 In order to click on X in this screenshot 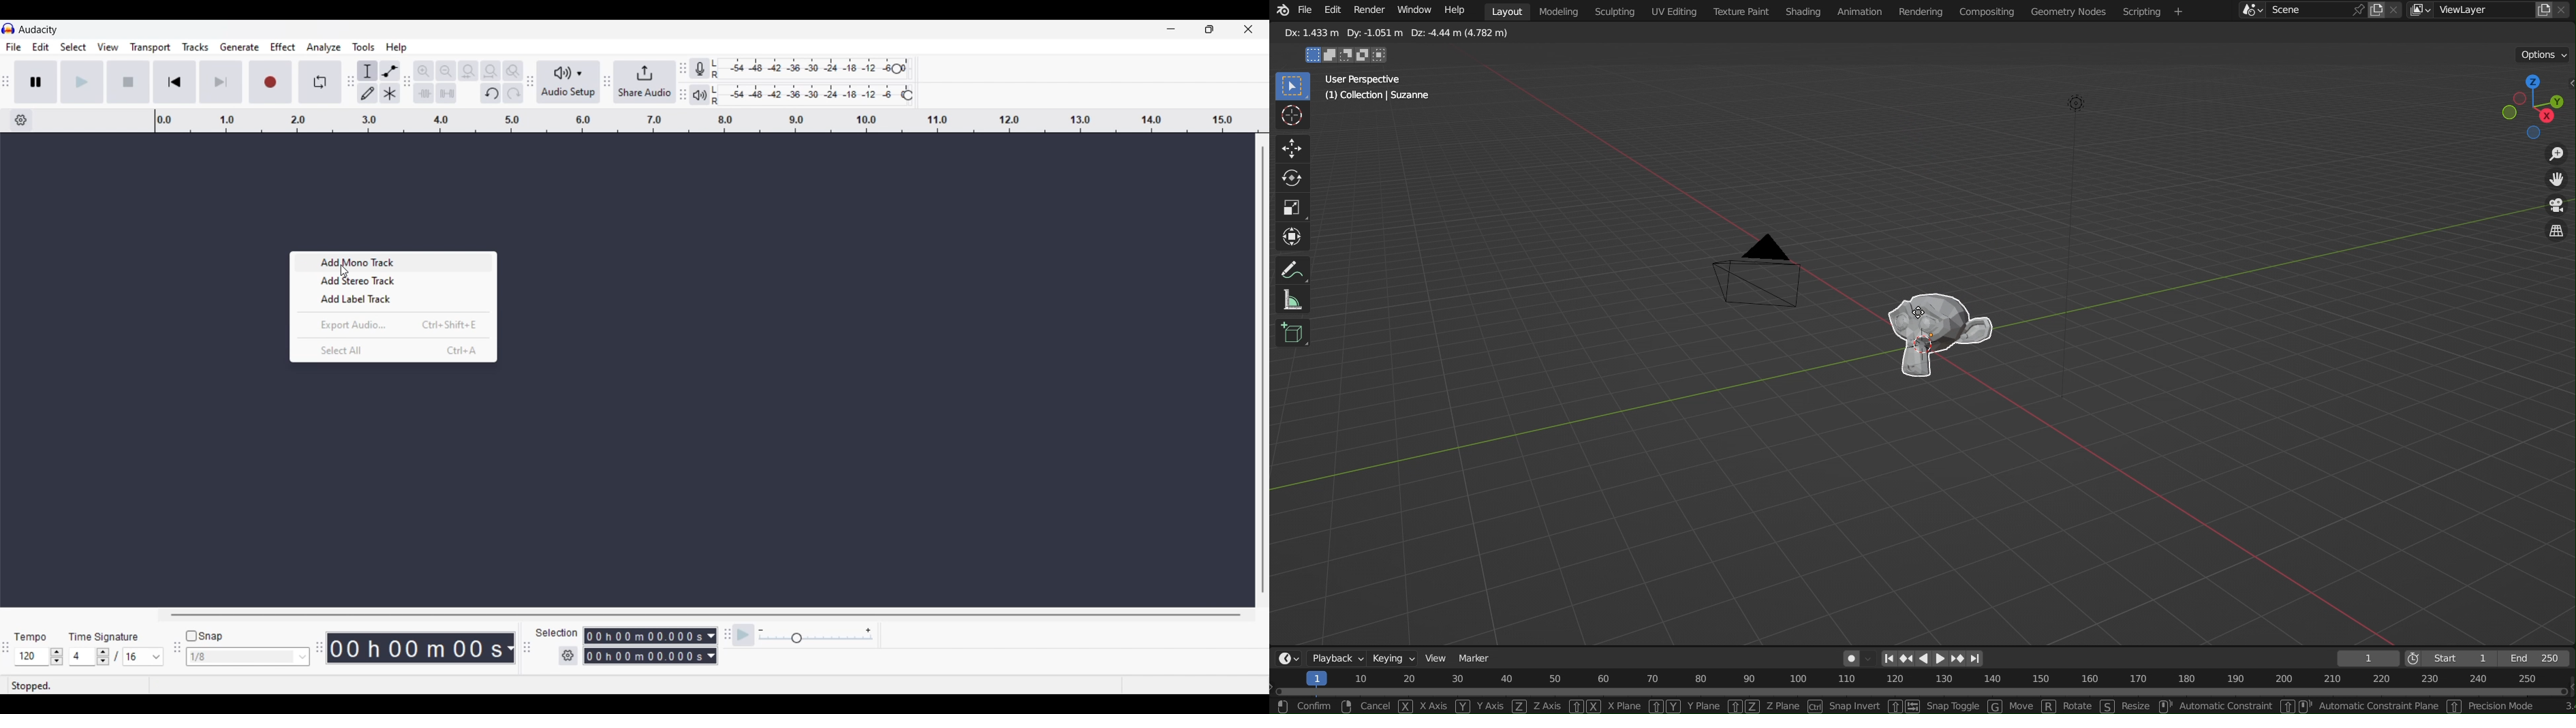, I will do `click(1406, 705)`.